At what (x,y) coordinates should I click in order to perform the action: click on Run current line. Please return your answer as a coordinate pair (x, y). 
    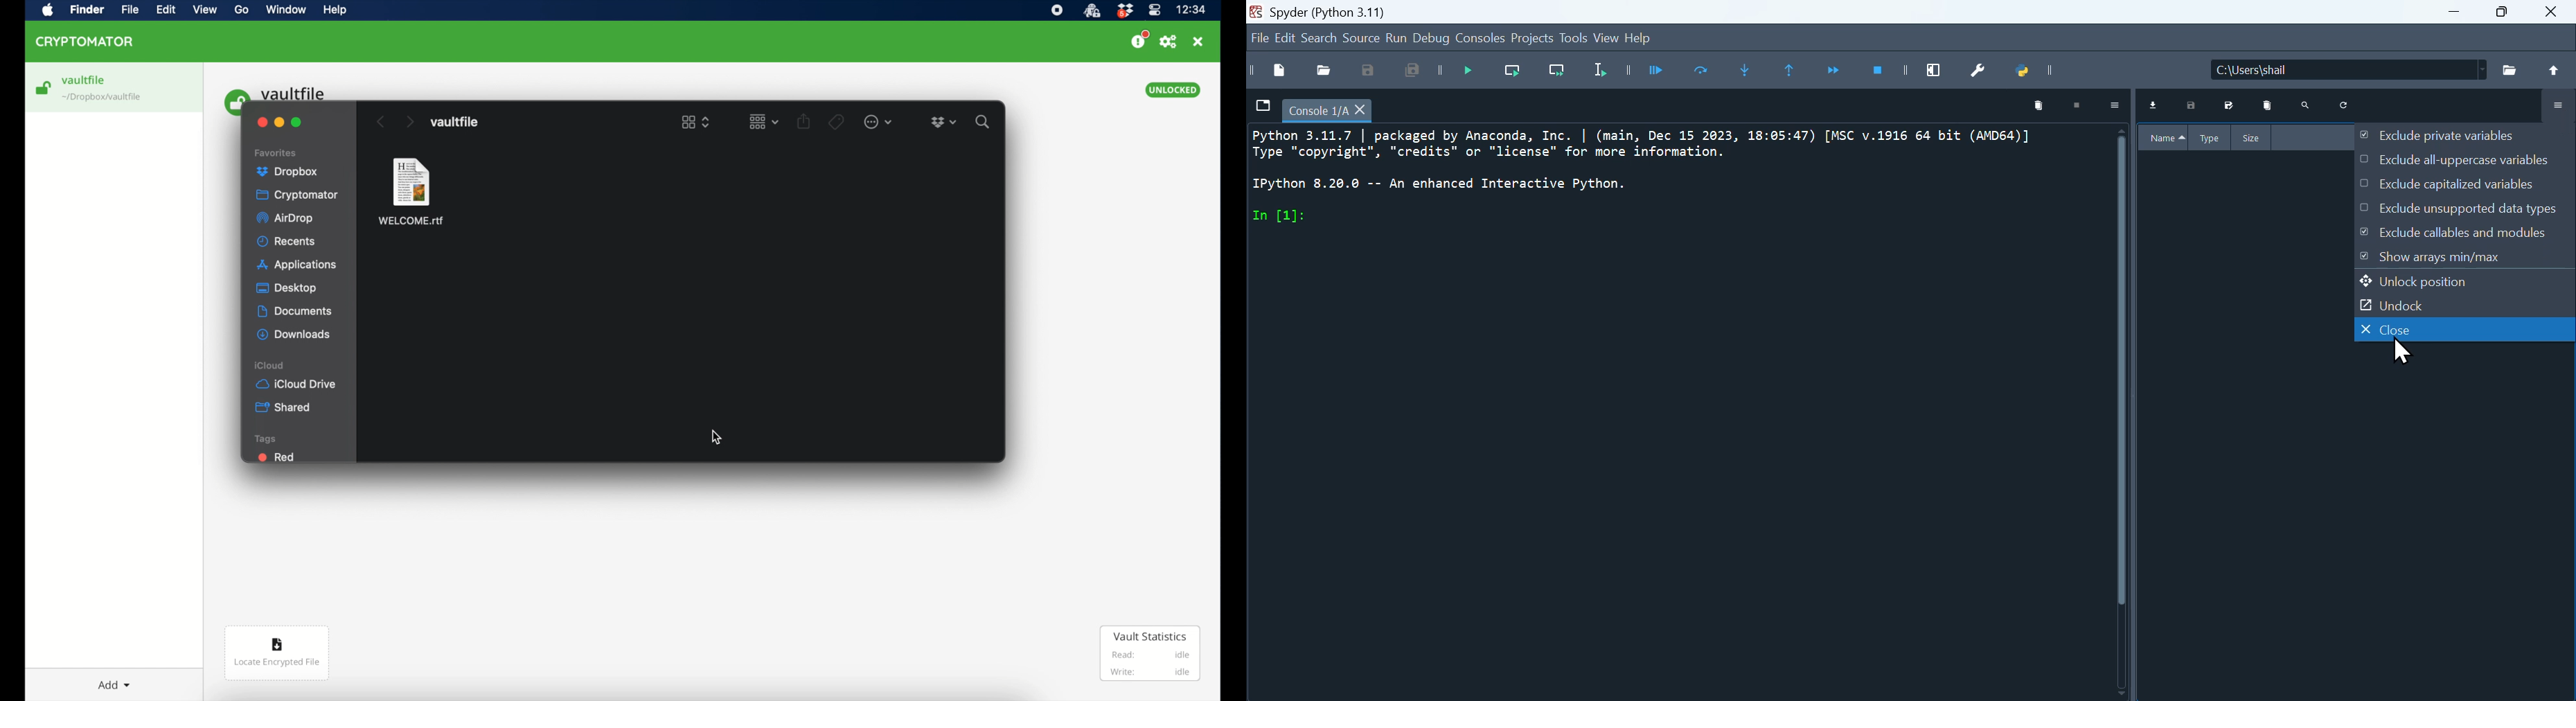
    Looking at the image, I should click on (1519, 75).